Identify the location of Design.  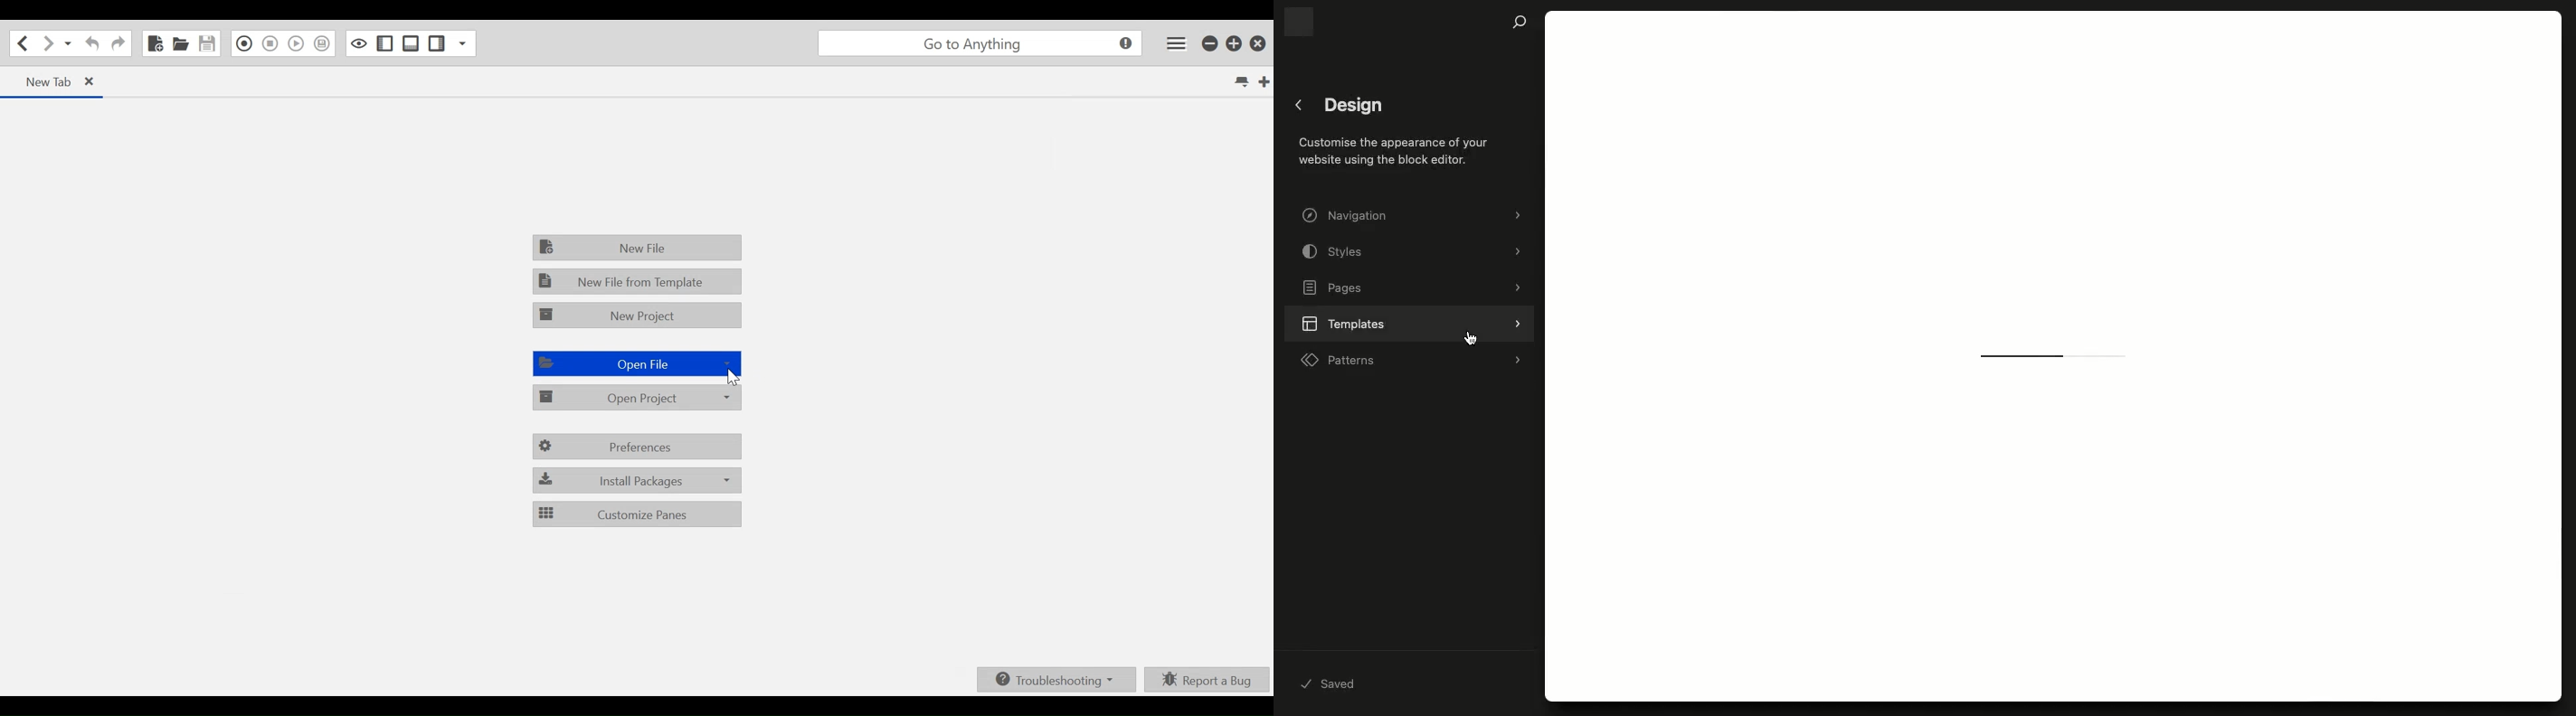
(1398, 102).